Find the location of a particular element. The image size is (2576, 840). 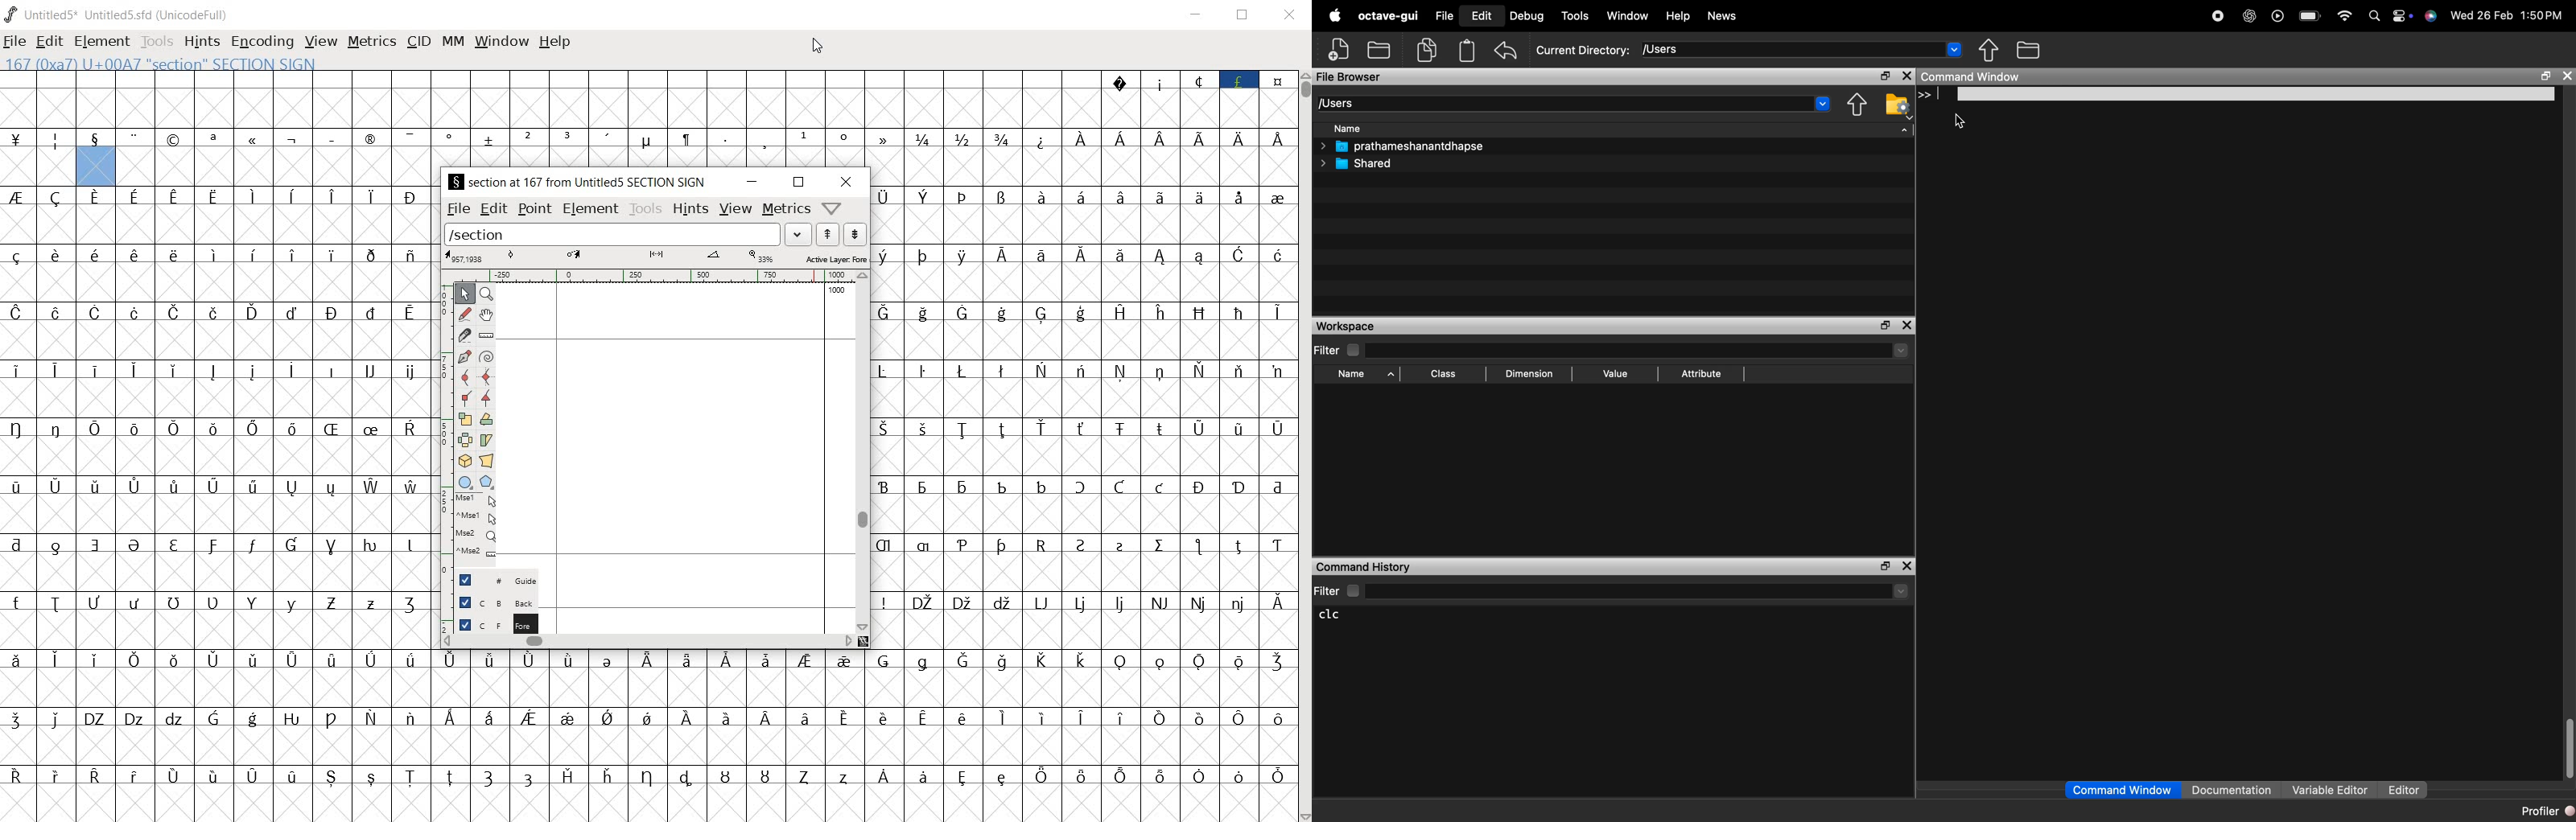

scale the selection is located at coordinates (465, 419).